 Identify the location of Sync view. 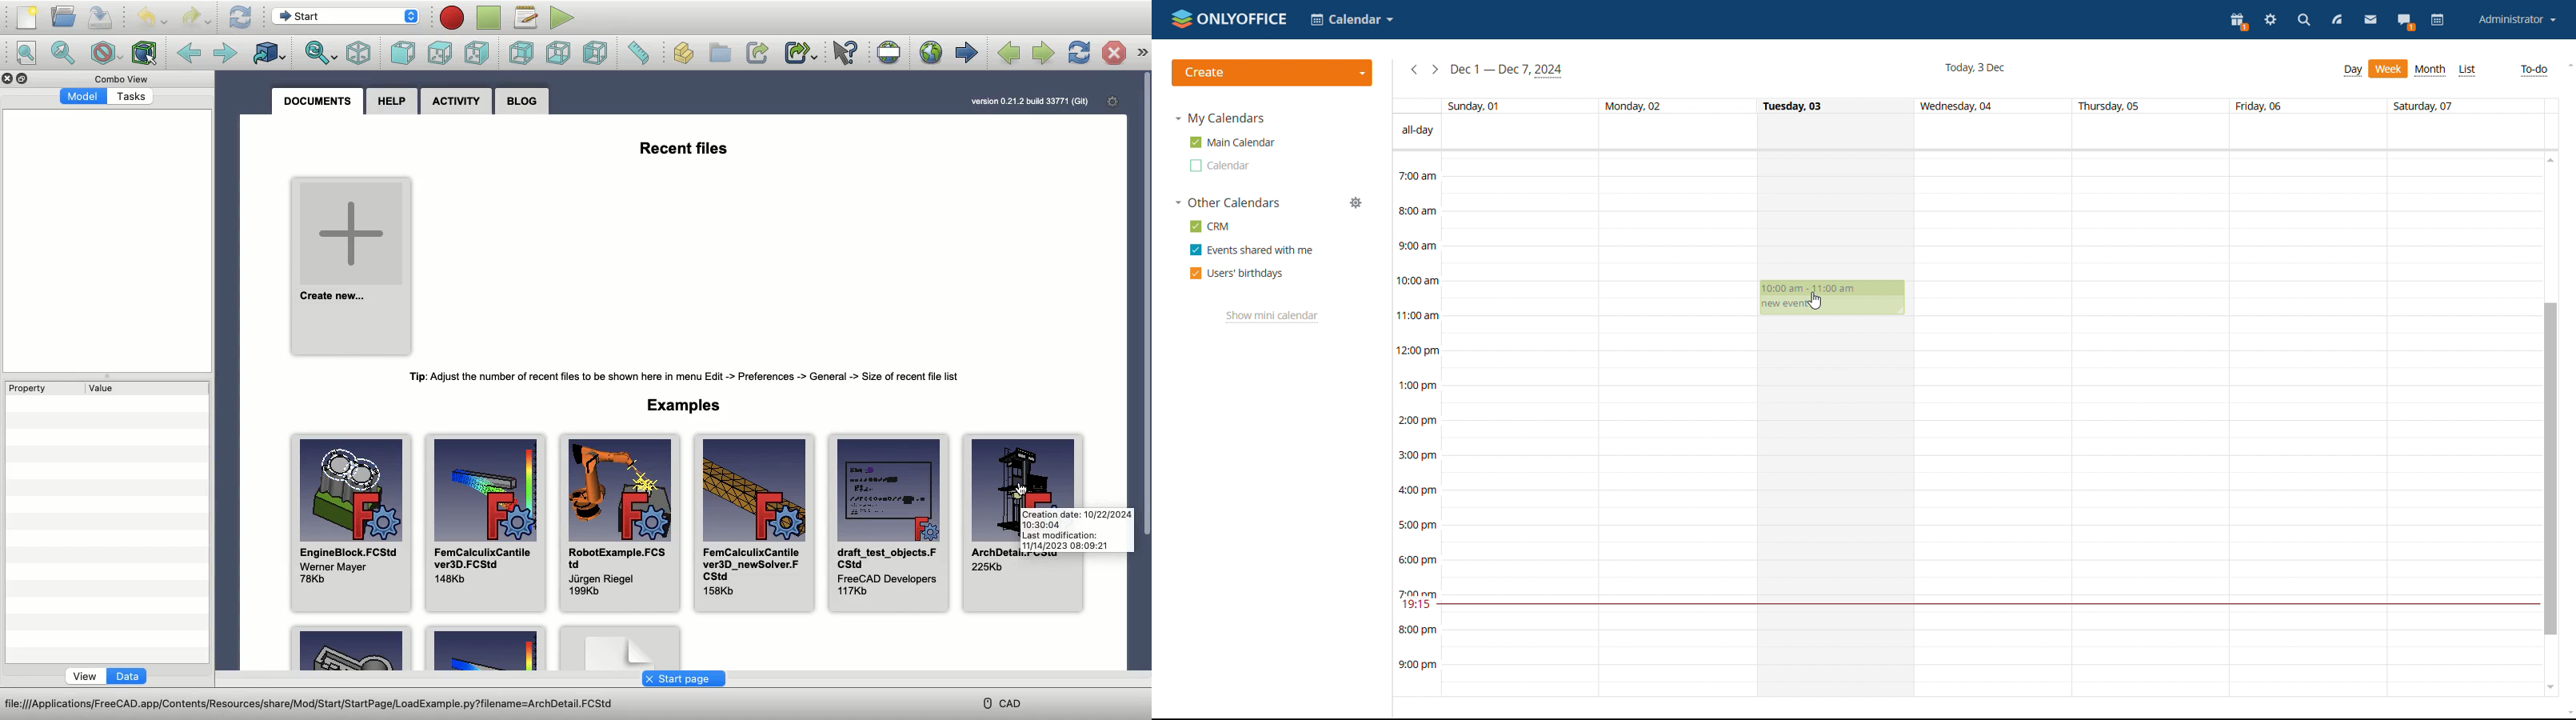
(321, 53).